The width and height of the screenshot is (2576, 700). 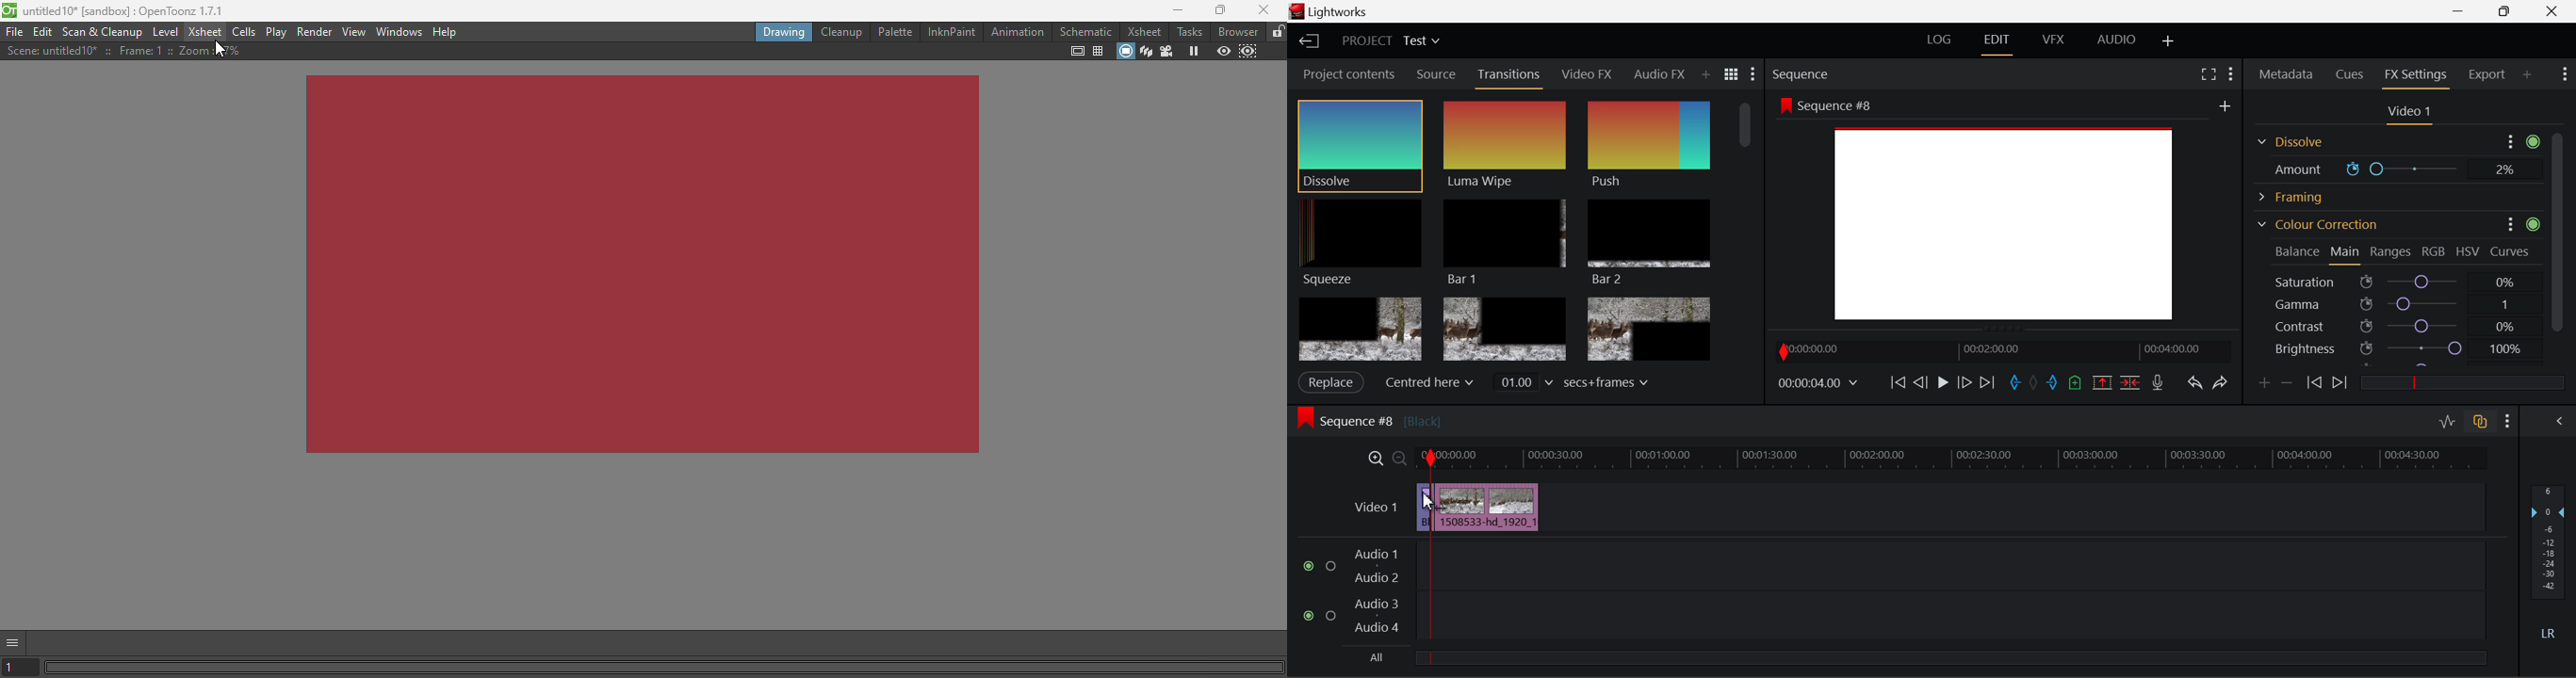 I want to click on Help, so click(x=445, y=32).